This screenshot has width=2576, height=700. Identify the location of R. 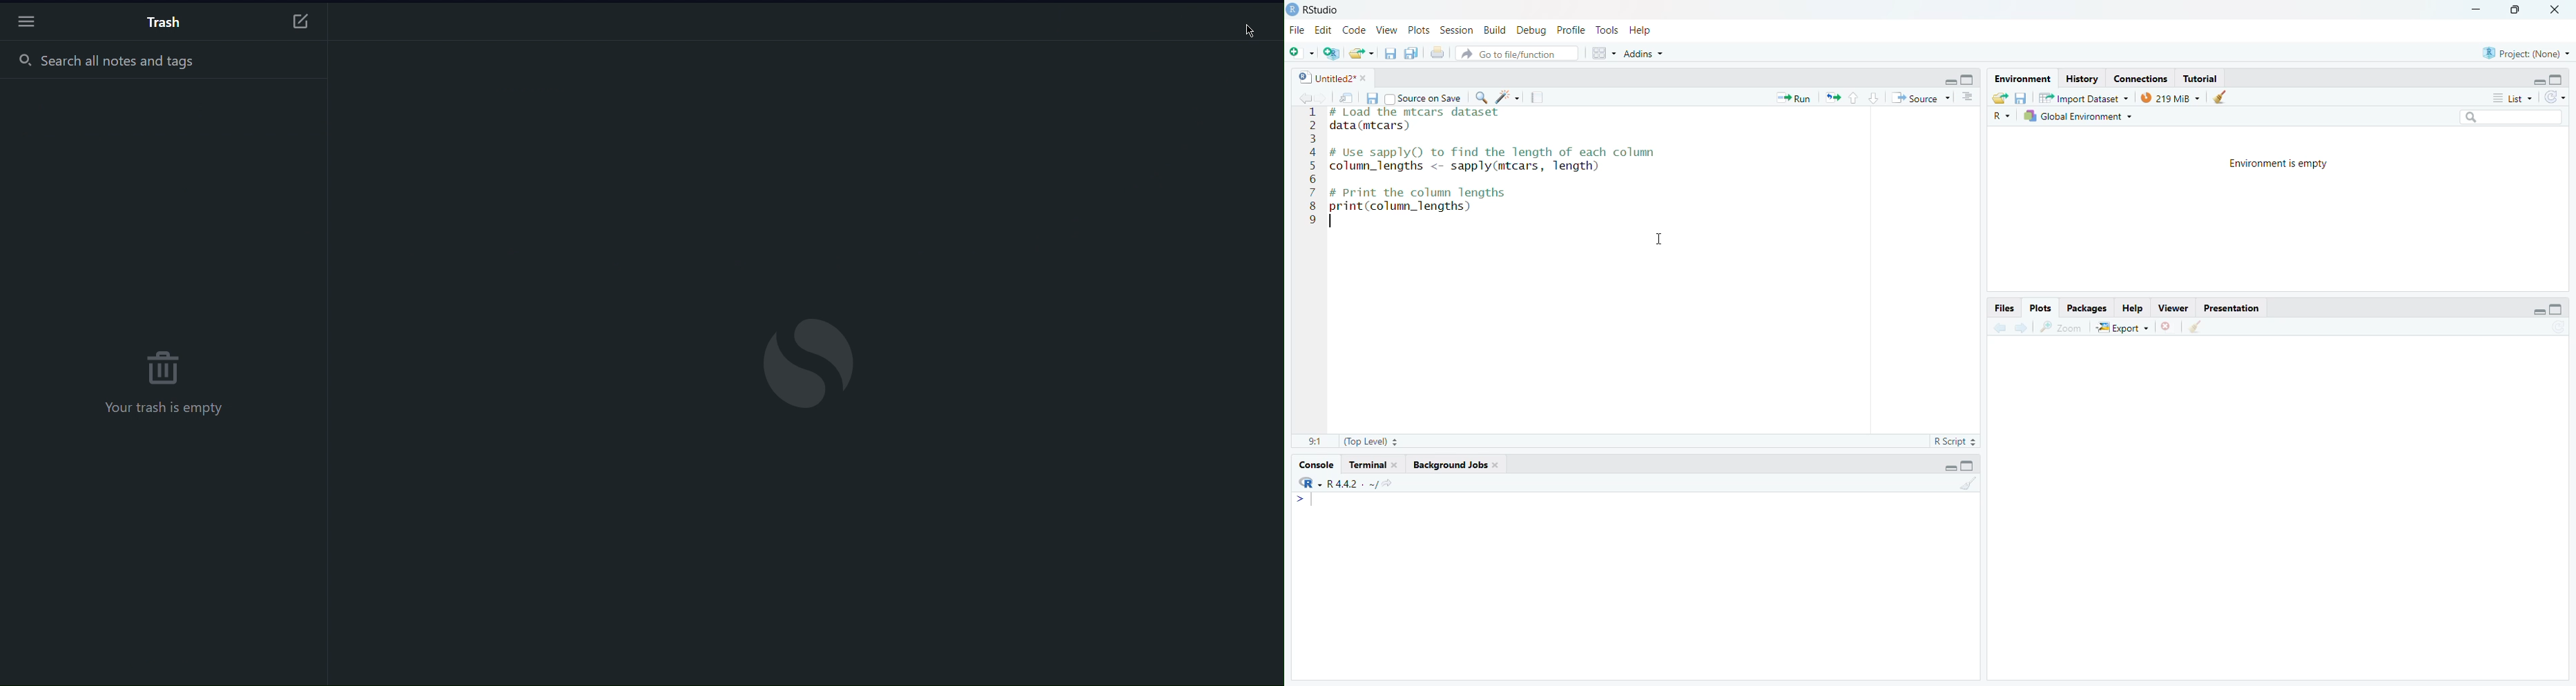
(2001, 115).